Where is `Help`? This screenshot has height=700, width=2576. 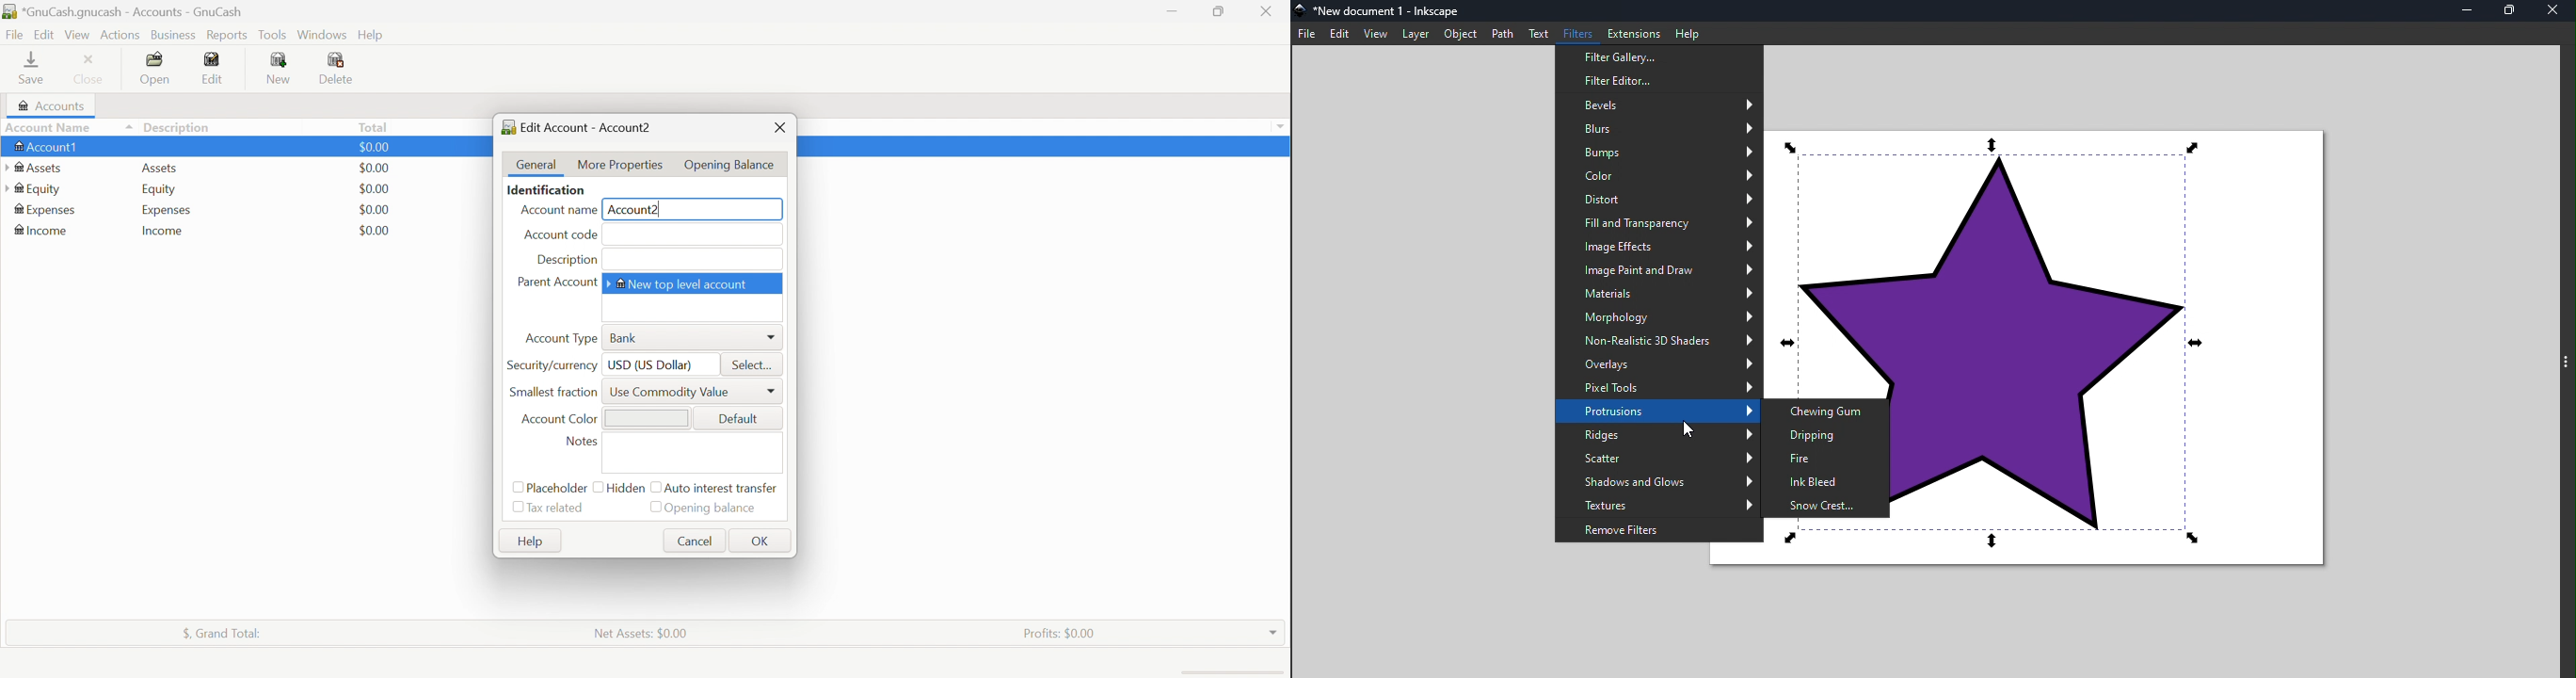
Help is located at coordinates (1688, 31).